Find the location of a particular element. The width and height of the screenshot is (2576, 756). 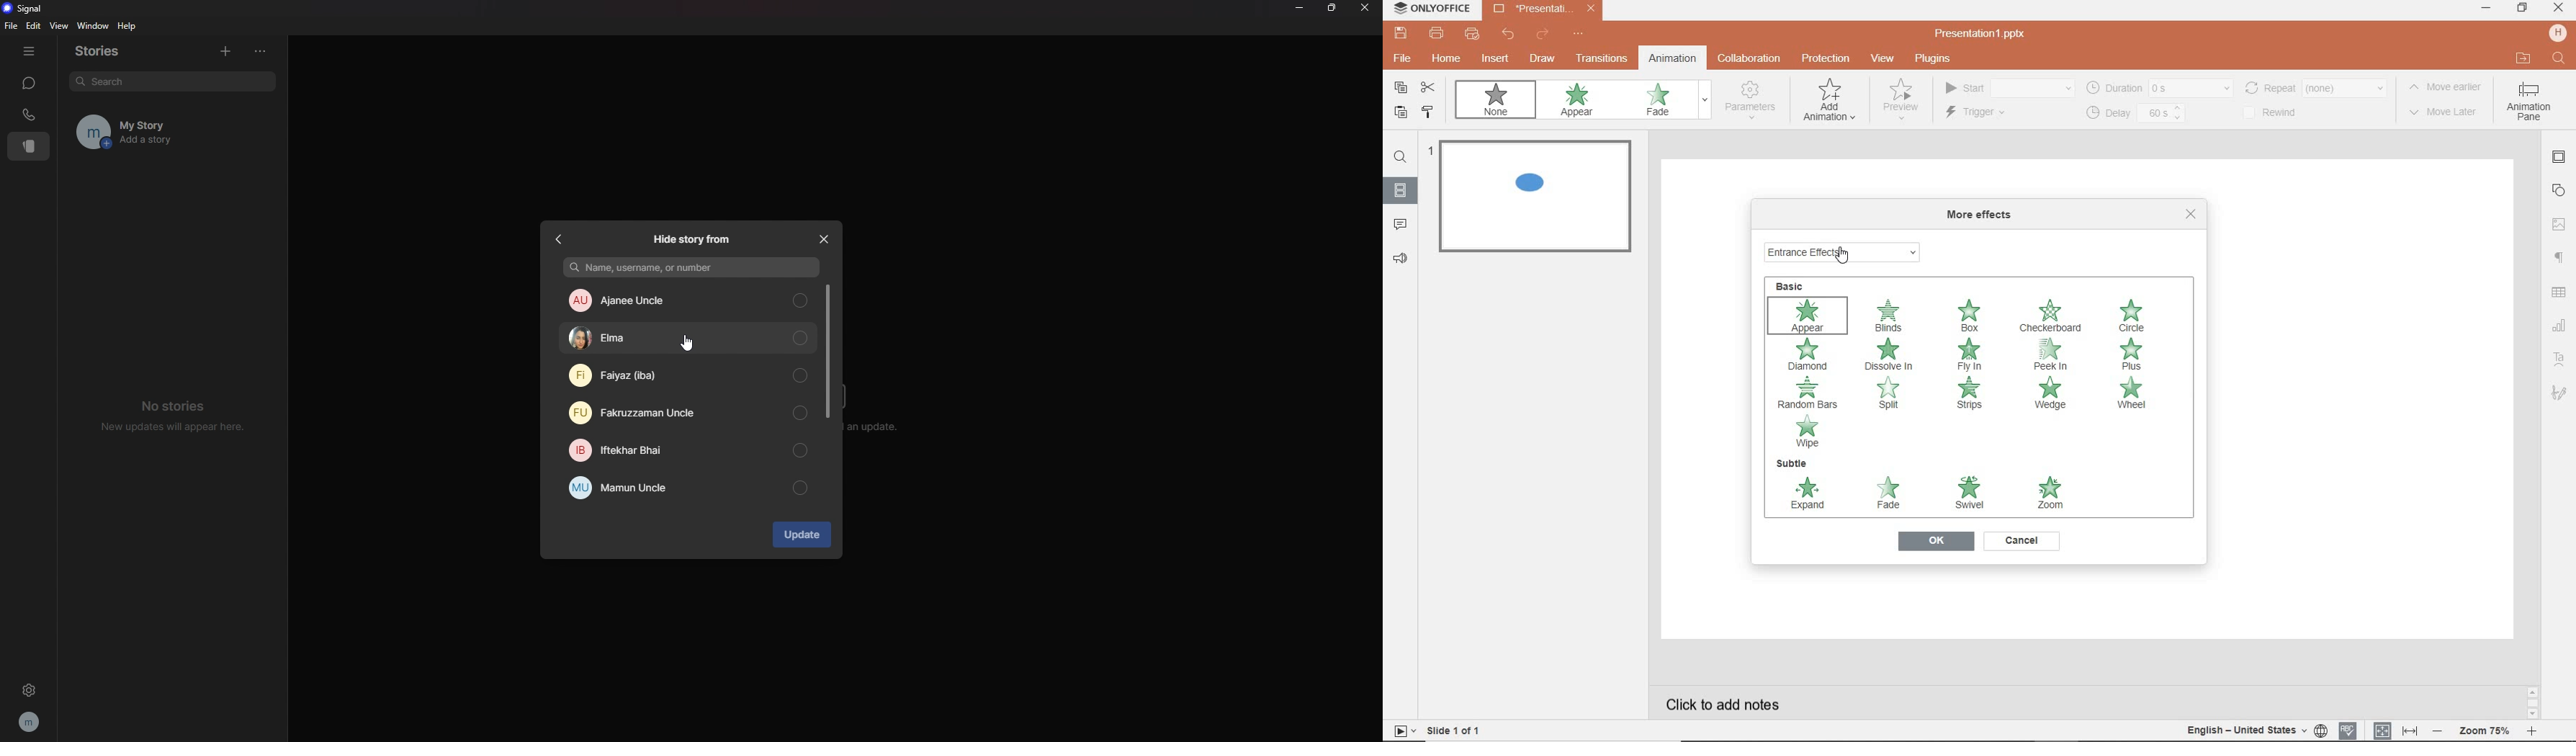

duration is located at coordinates (2159, 87).